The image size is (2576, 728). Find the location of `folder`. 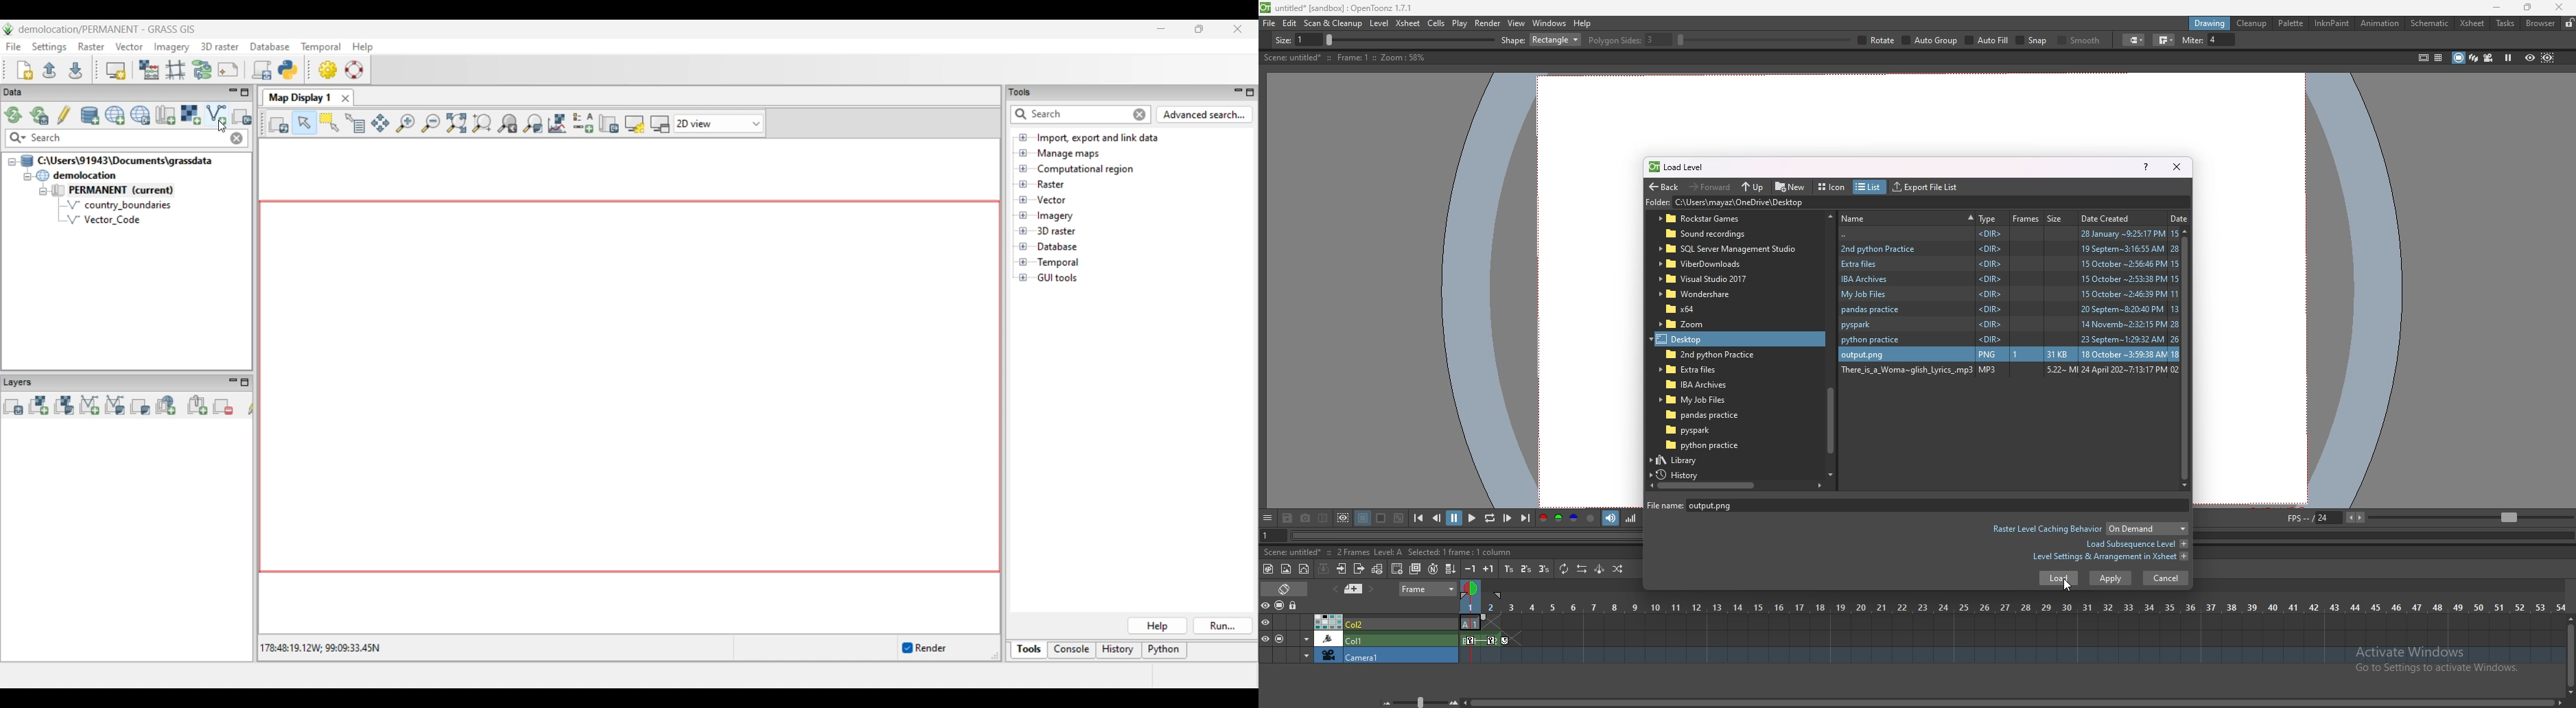

folder is located at coordinates (2009, 248).